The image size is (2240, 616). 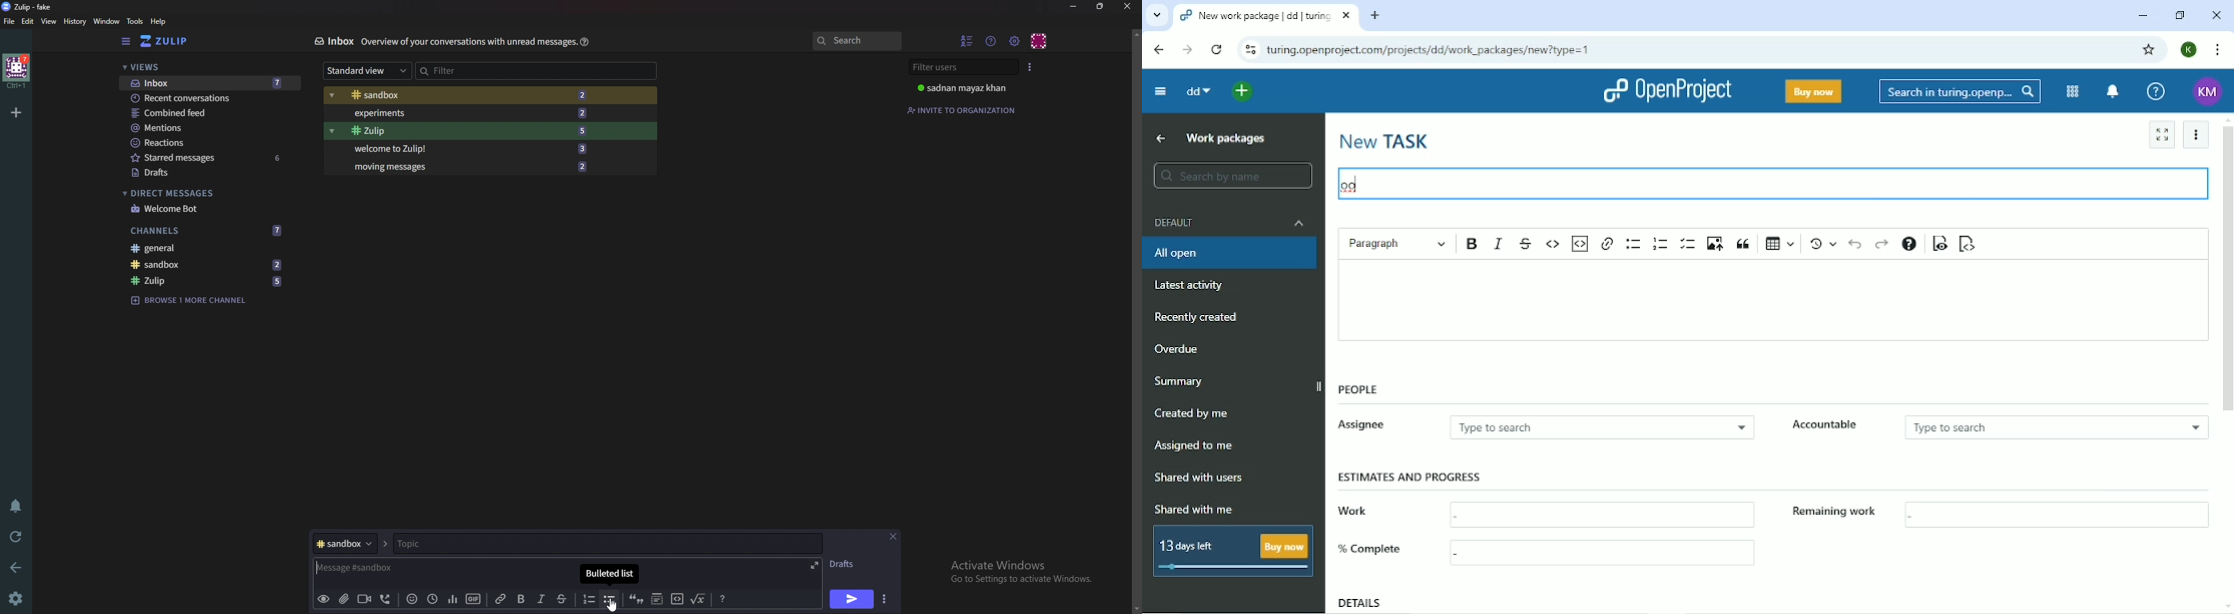 What do you see at coordinates (1370, 426) in the screenshot?
I see `Assignee` at bounding box center [1370, 426].